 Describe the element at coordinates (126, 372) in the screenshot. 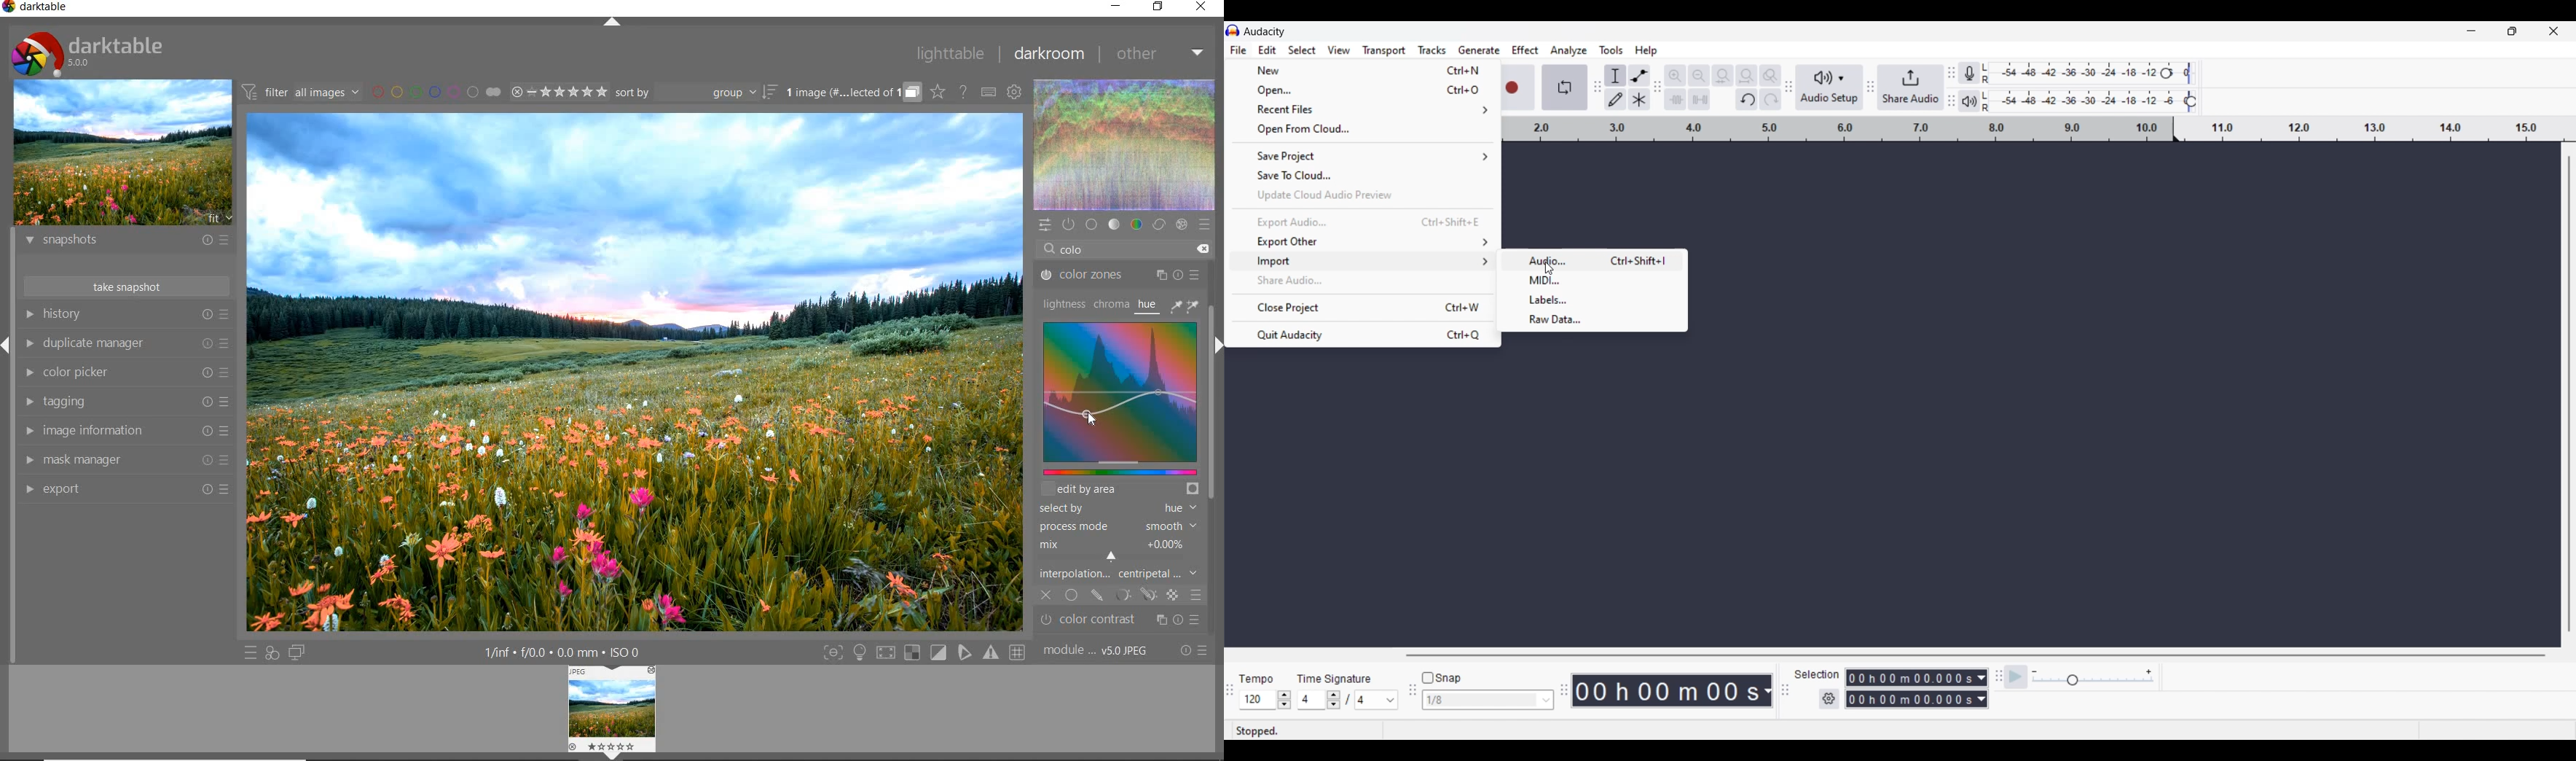

I see `color picker` at that location.